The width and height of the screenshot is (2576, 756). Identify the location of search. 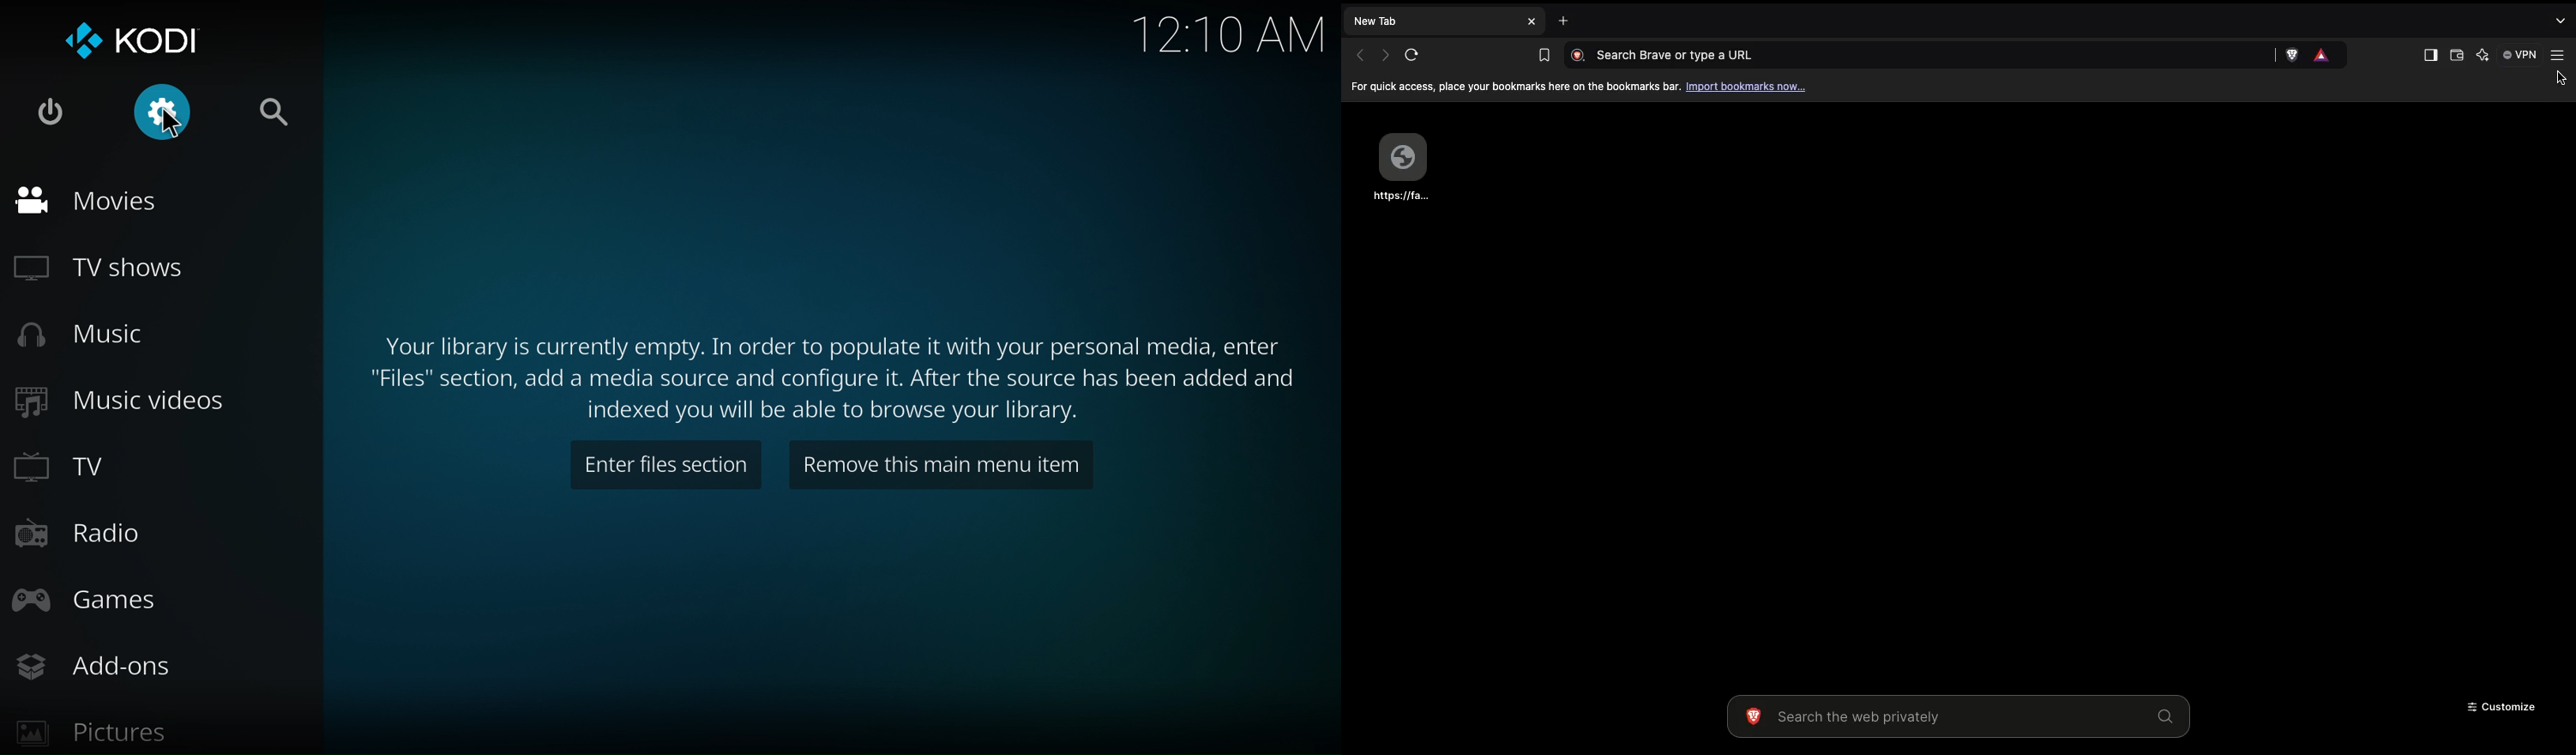
(276, 117).